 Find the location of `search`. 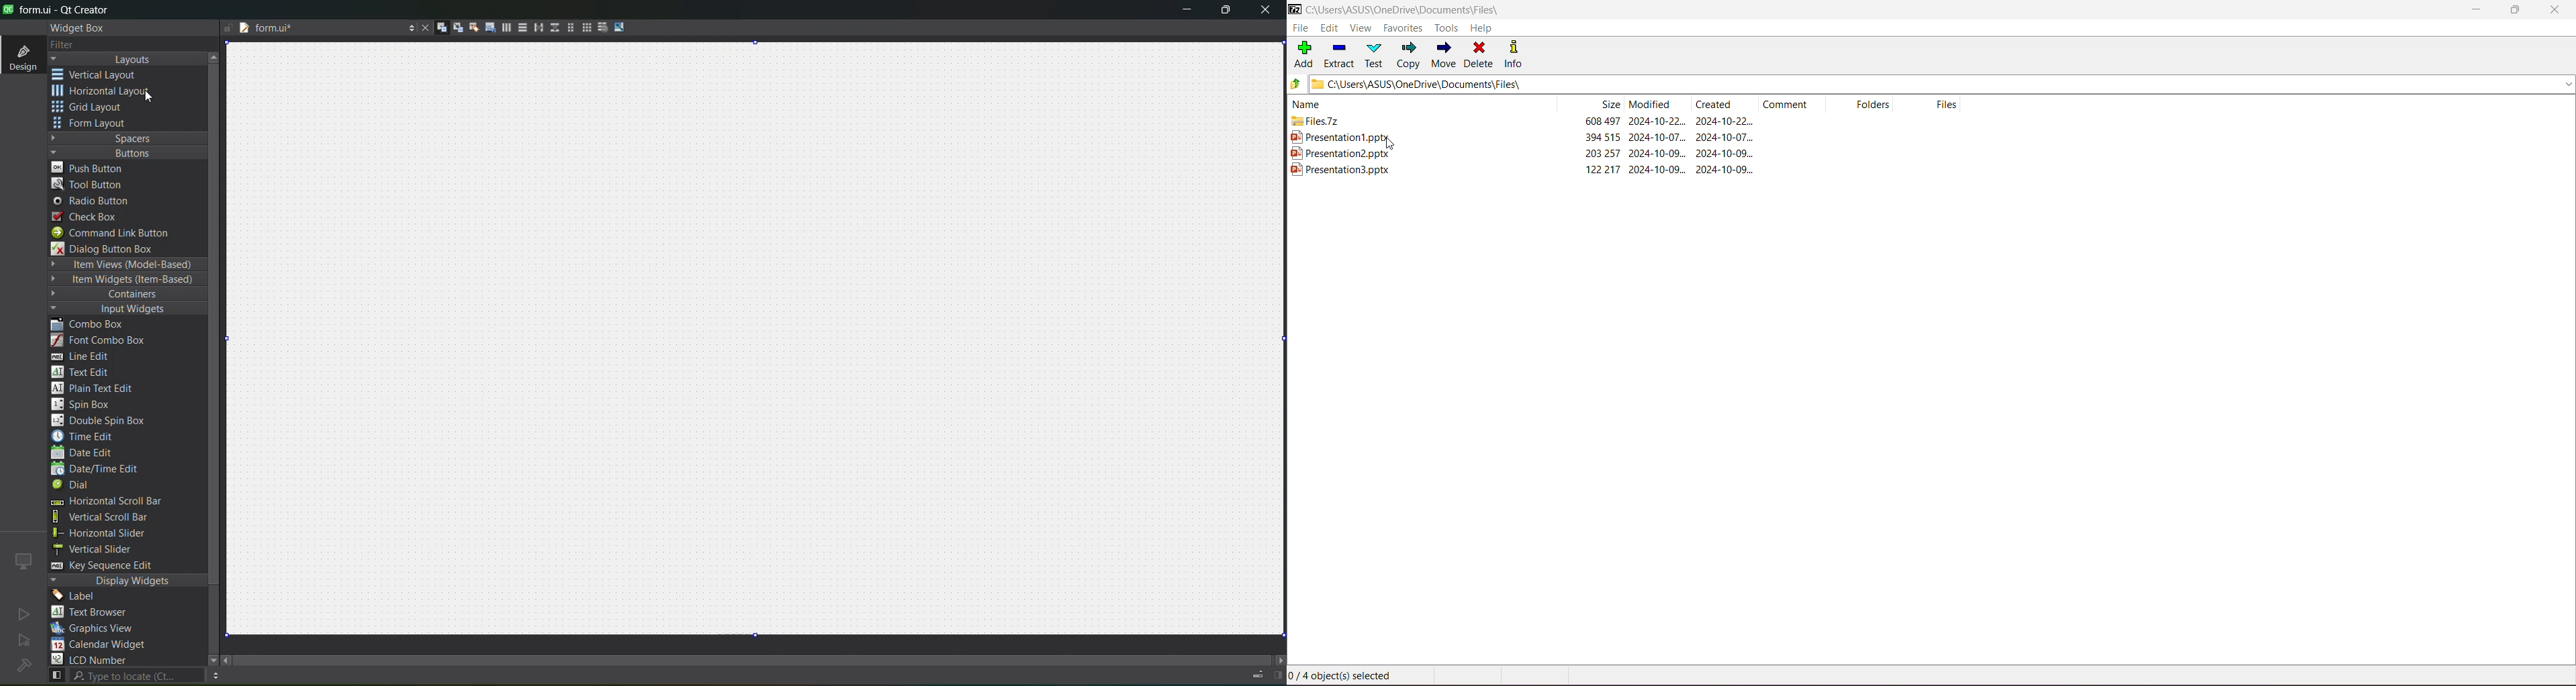

search is located at coordinates (125, 676).